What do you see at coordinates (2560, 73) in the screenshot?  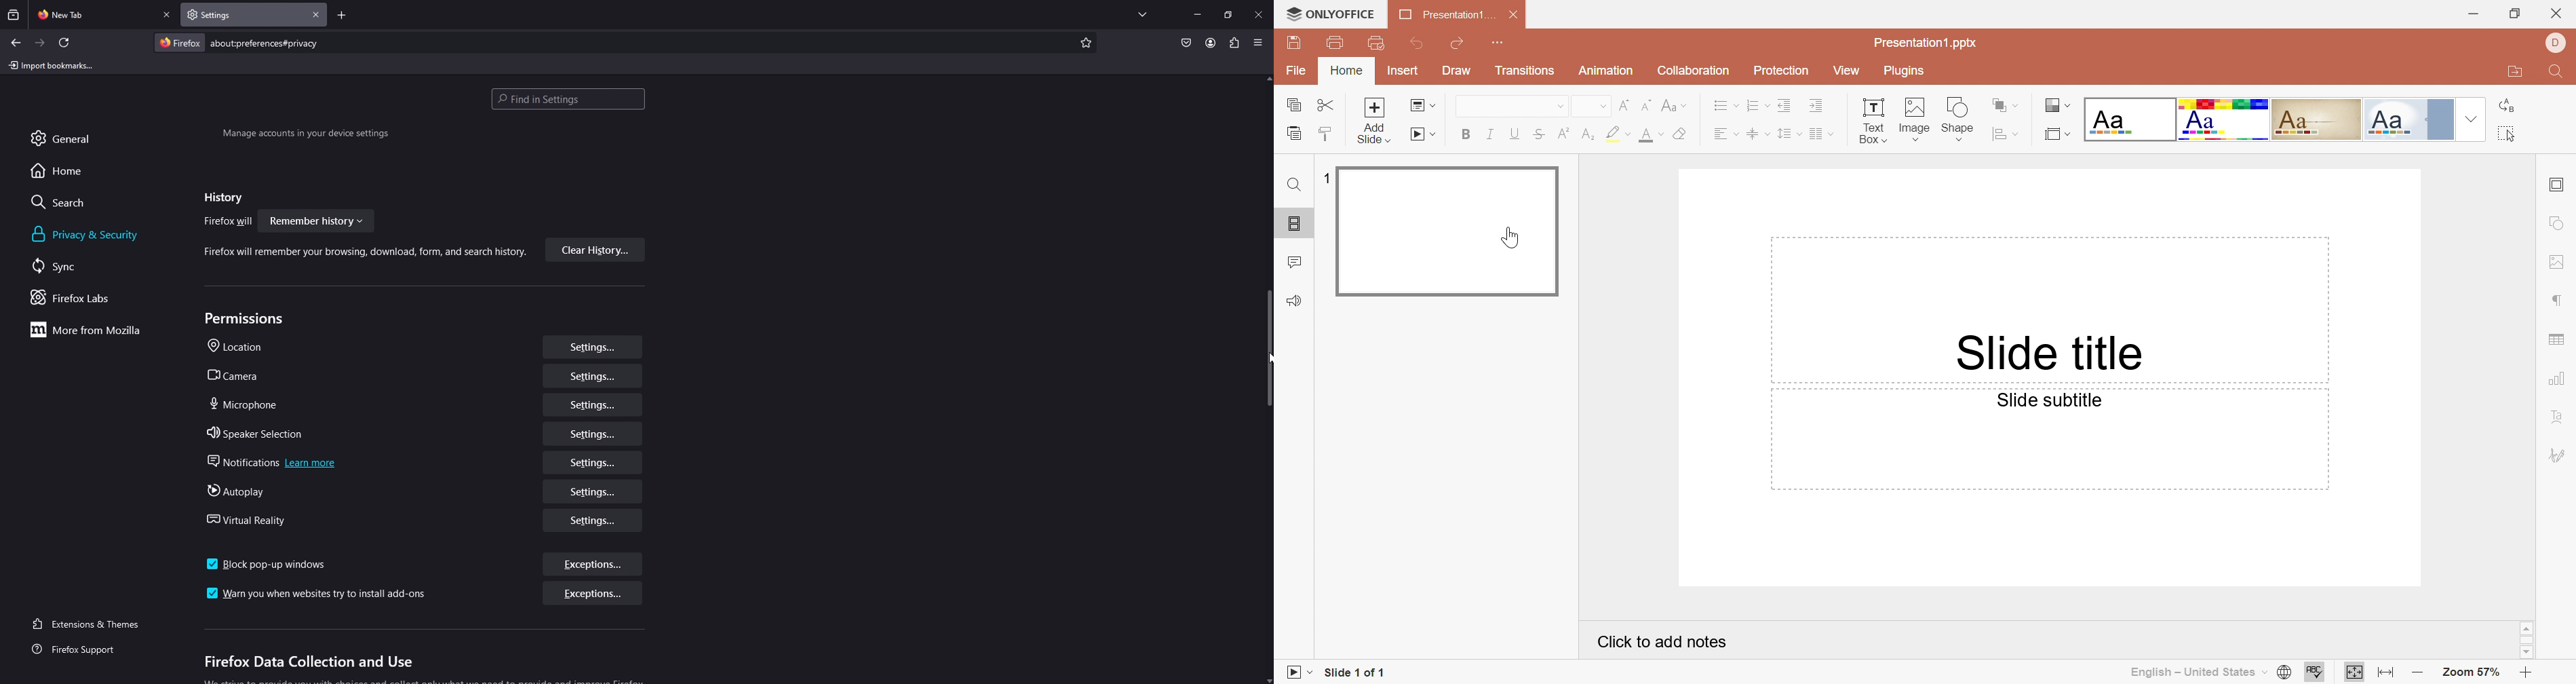 I see `Find` at bounding box center [2560, 73].